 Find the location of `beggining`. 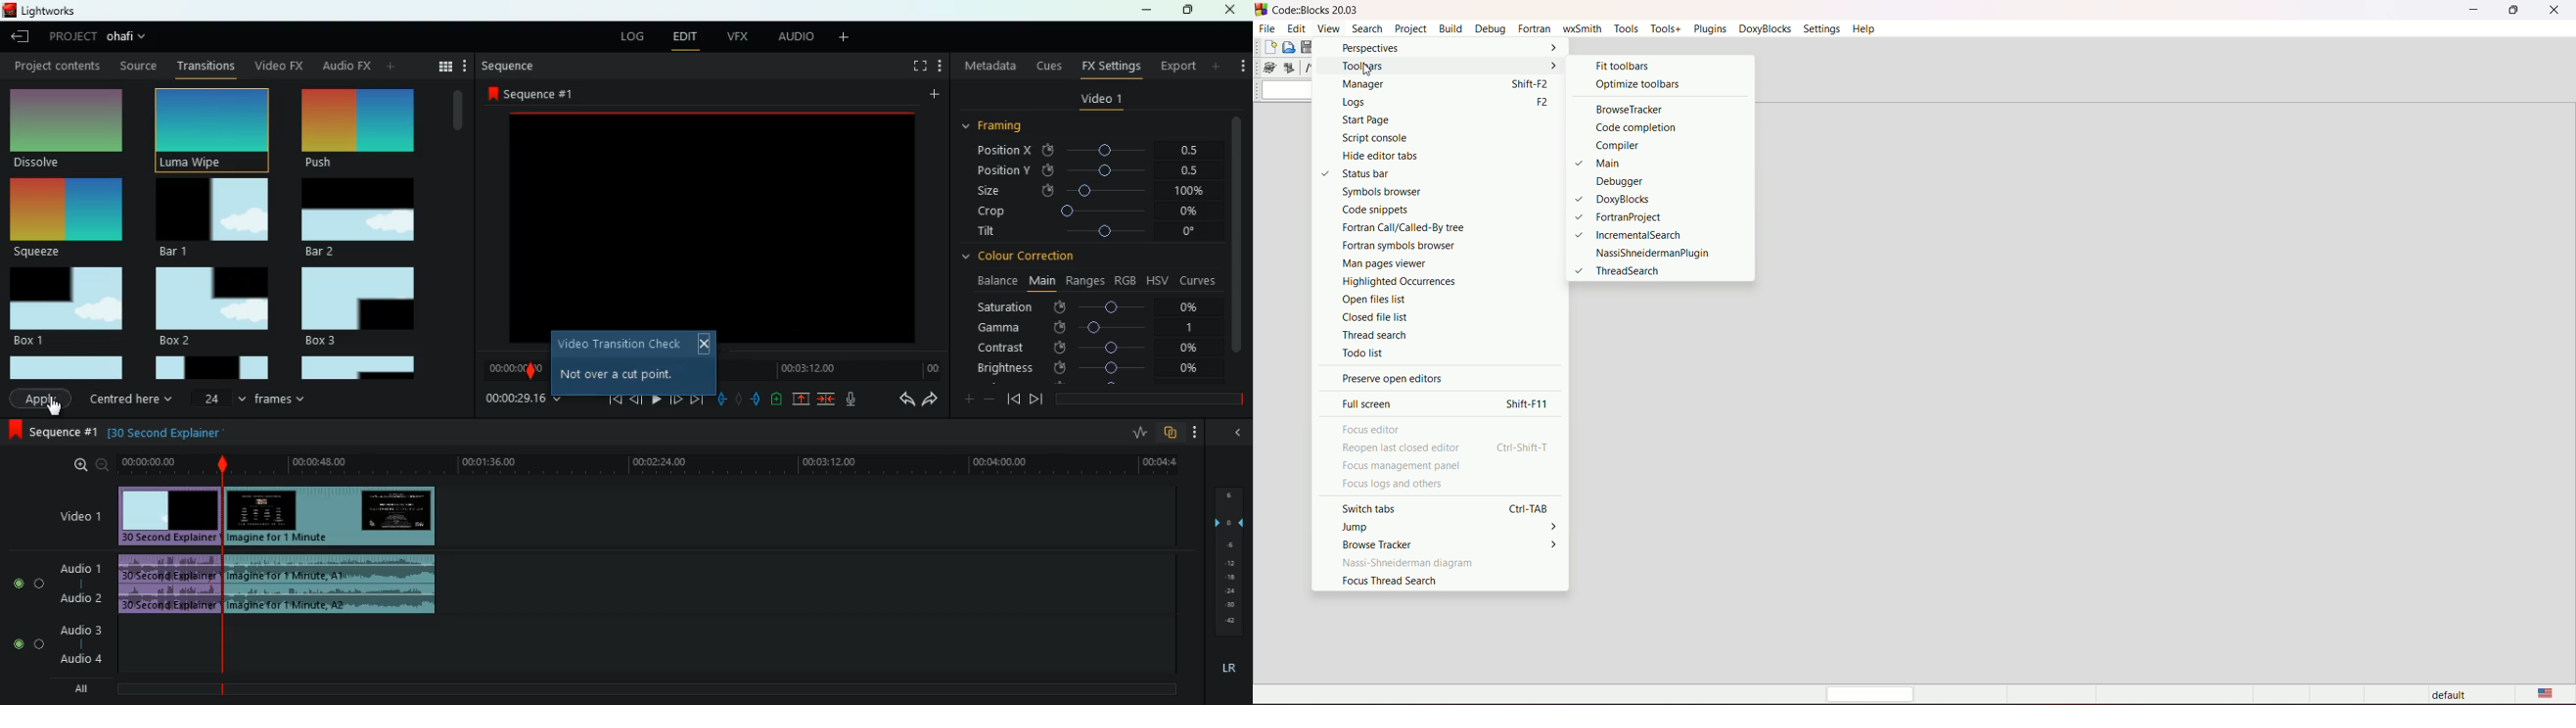

beggining is located at coordinates (610, 400).